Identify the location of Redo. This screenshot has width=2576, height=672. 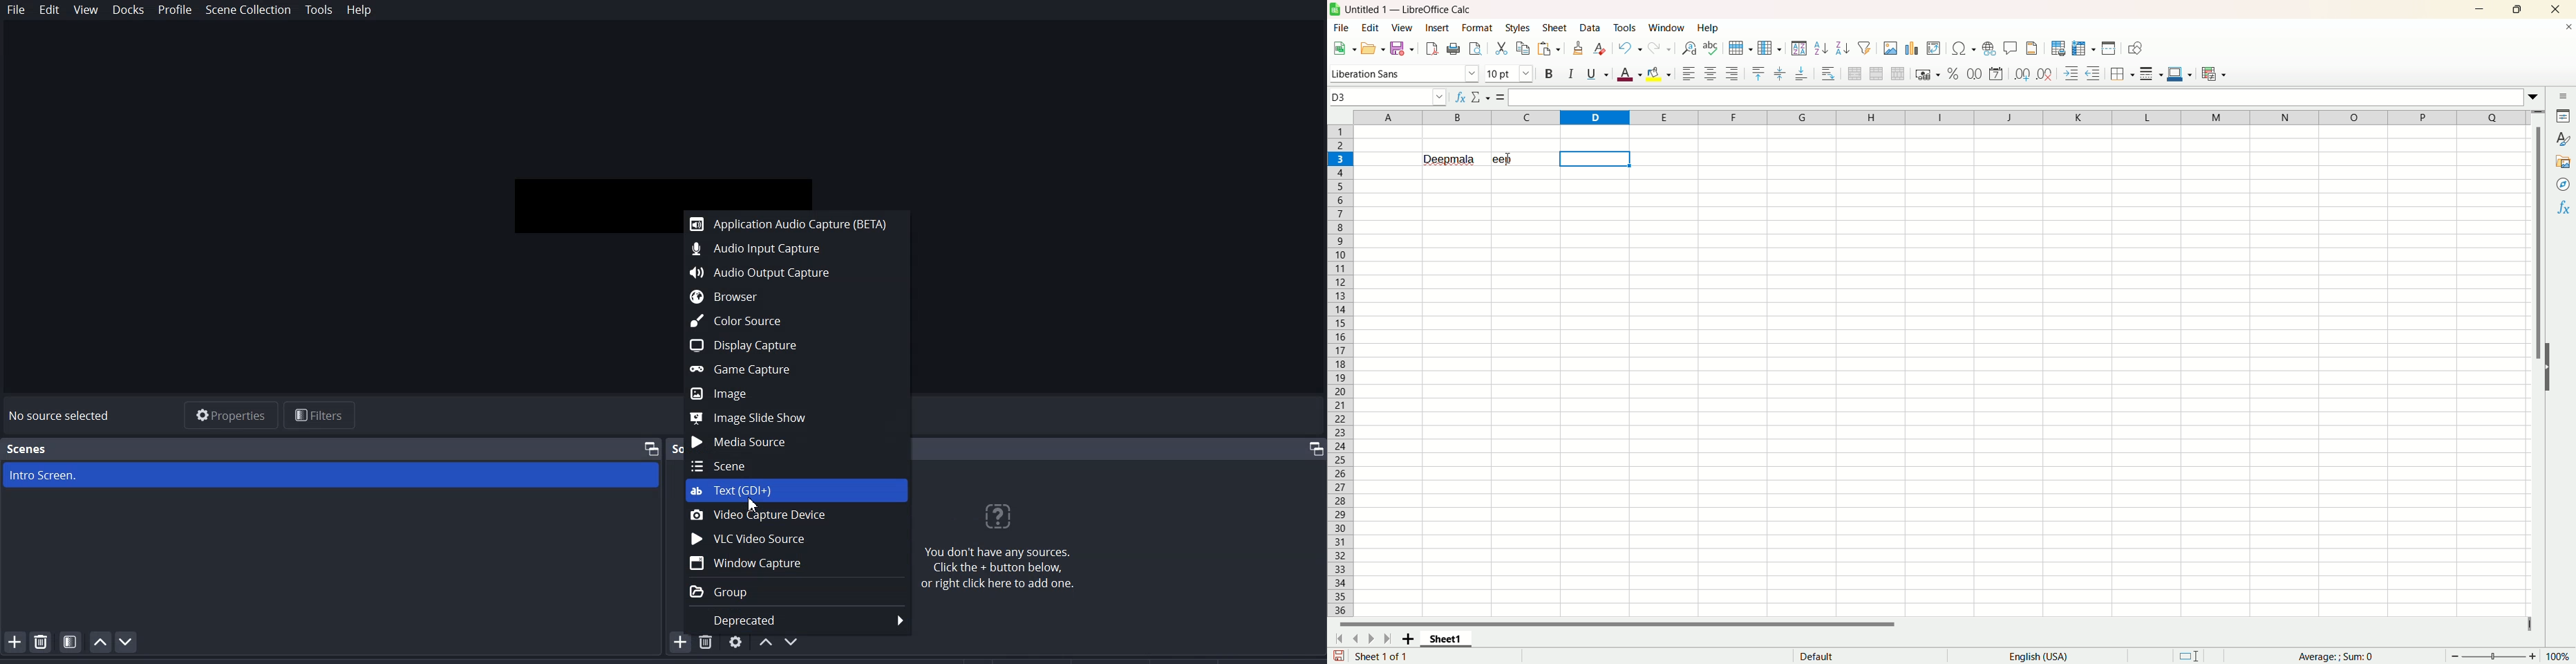
(1660, 49).